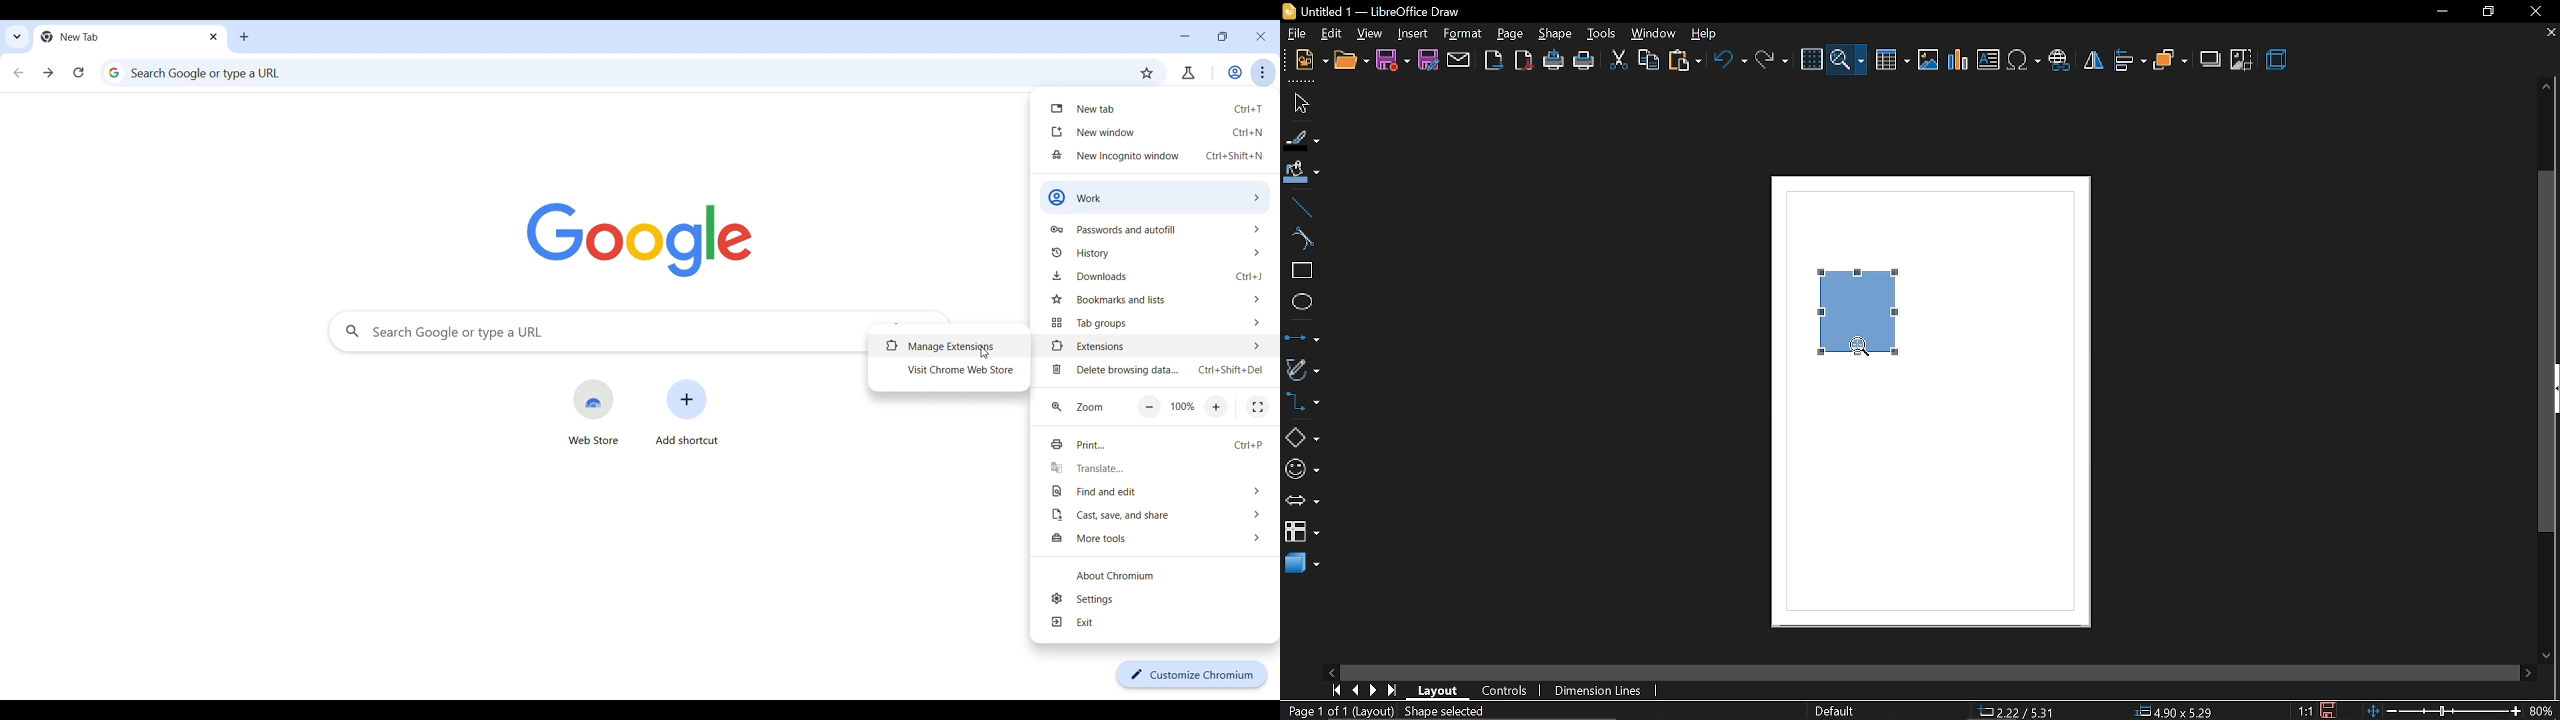 Image resolution: width=2576 pixels, height=728 pixels. I want to click on curve, so click(1298, 240).